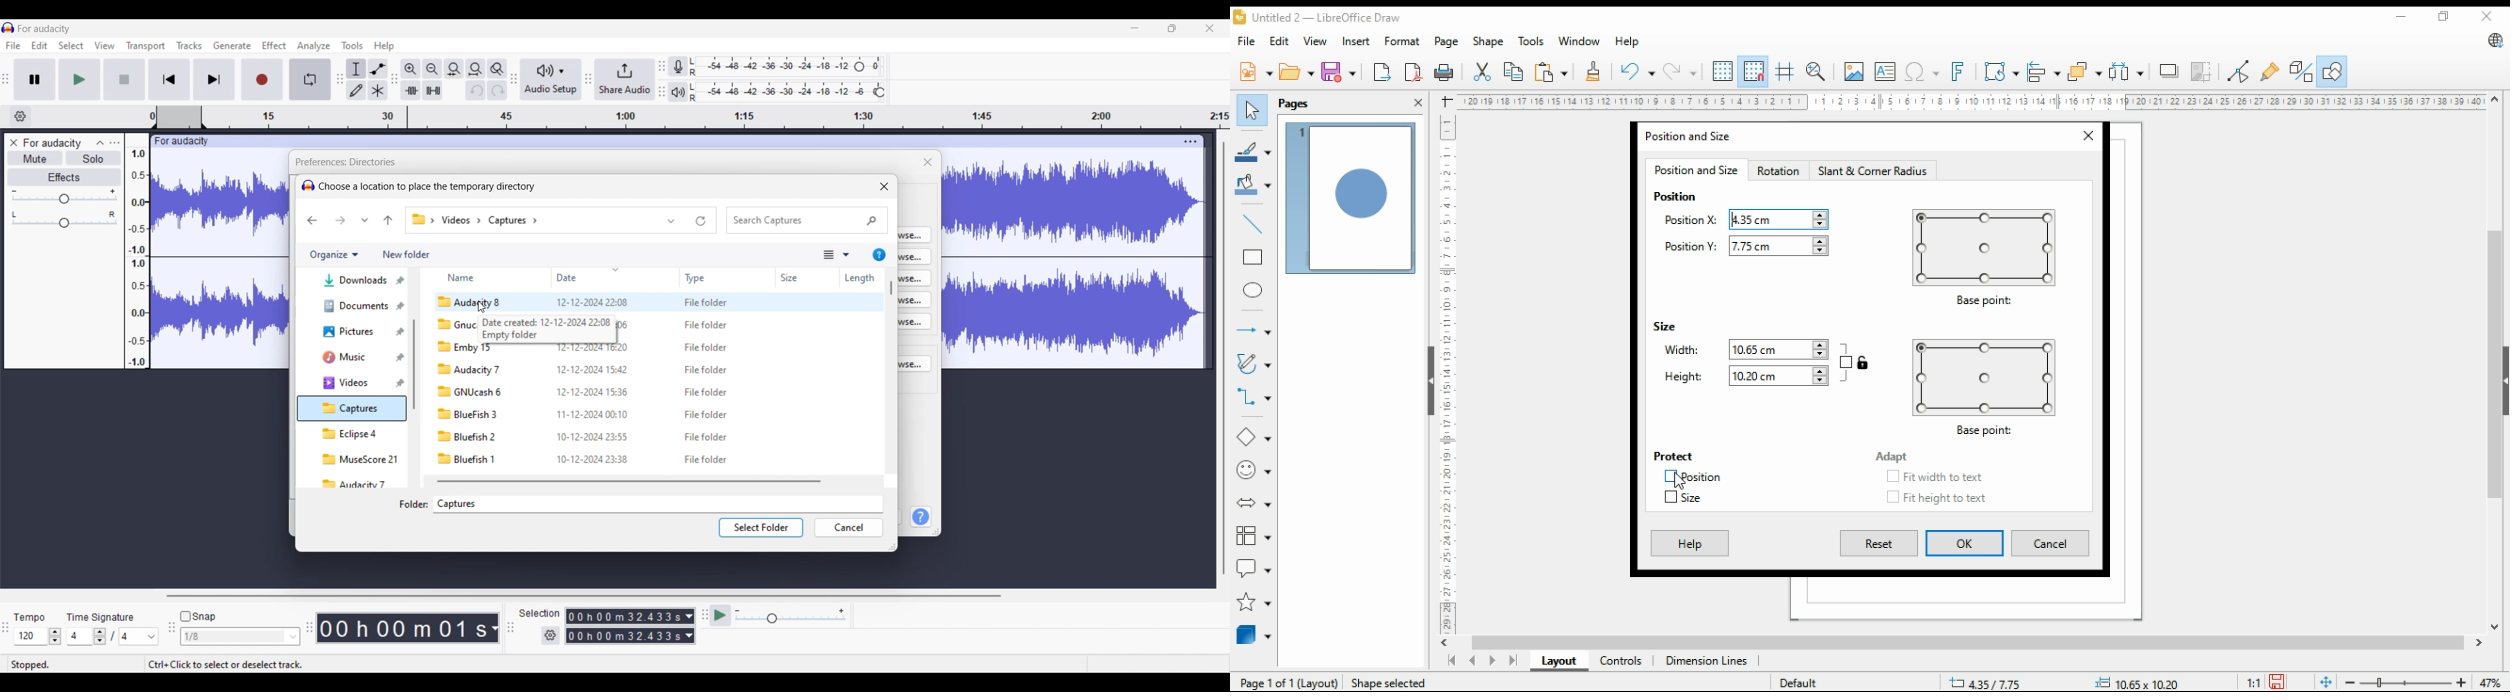 The image size is (2520, 700). Describe the element at coordinates (1744, 351) in the screenshot. I see `width: 10.65cm` at that location.